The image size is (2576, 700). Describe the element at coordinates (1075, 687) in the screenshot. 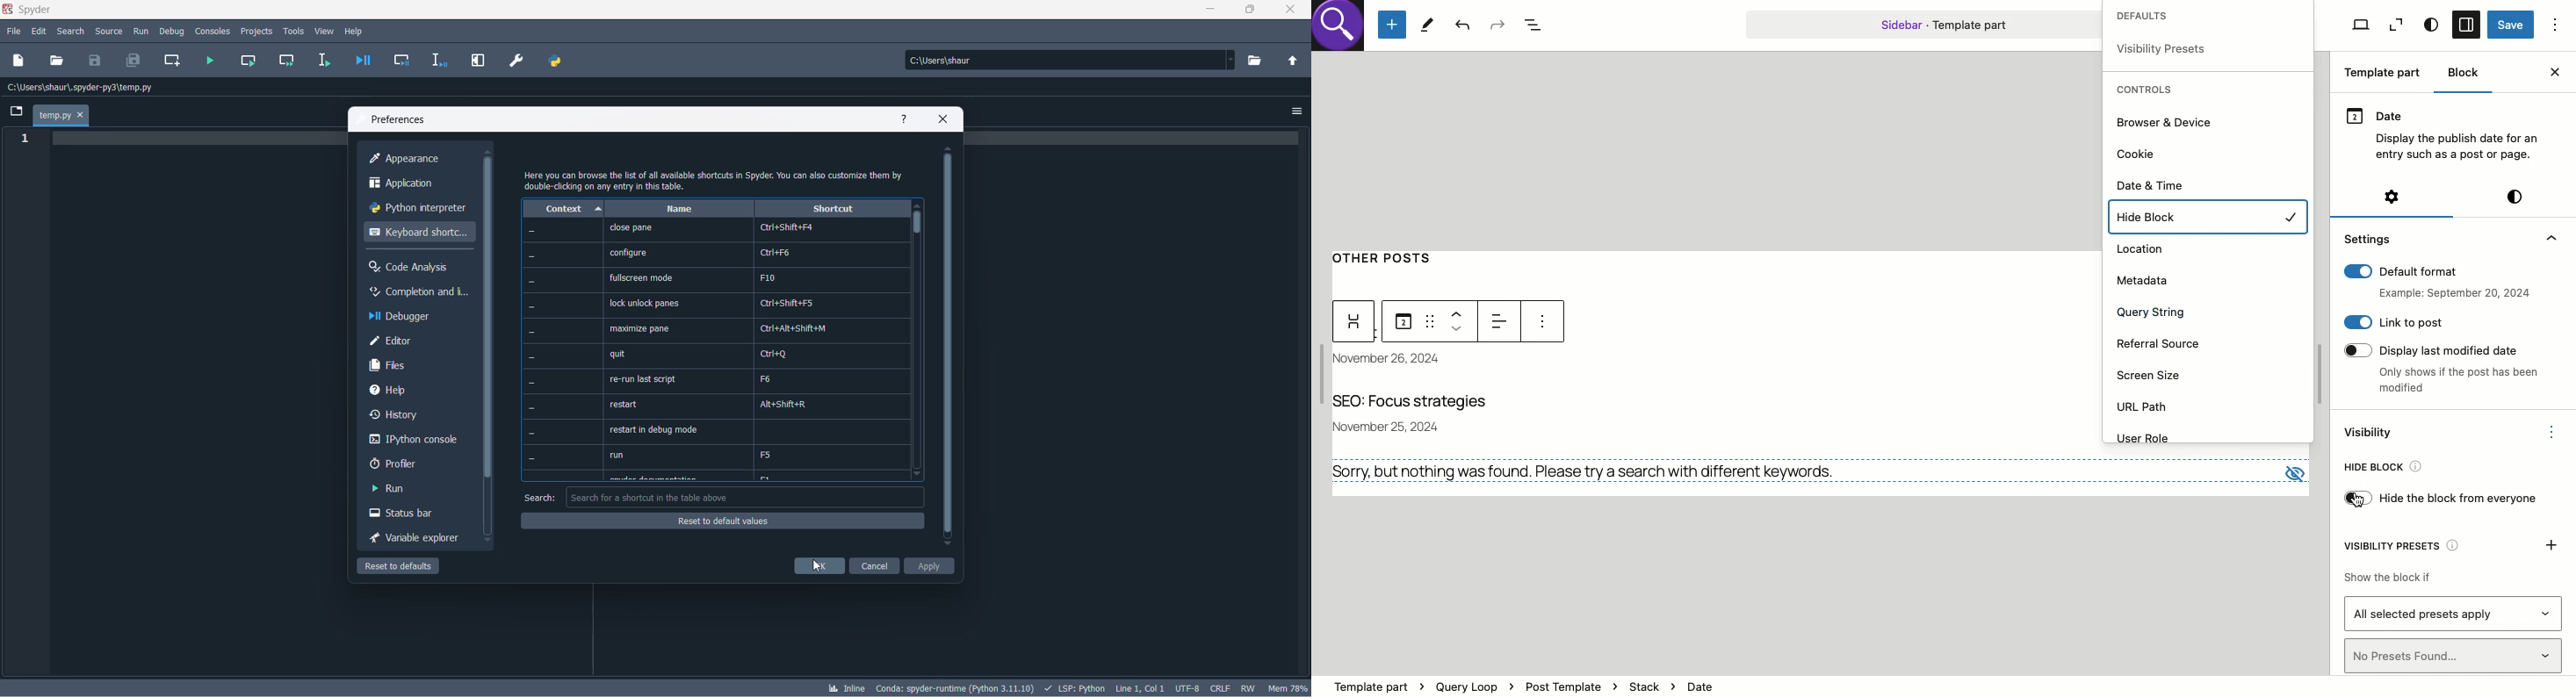

I see `script` at that location.